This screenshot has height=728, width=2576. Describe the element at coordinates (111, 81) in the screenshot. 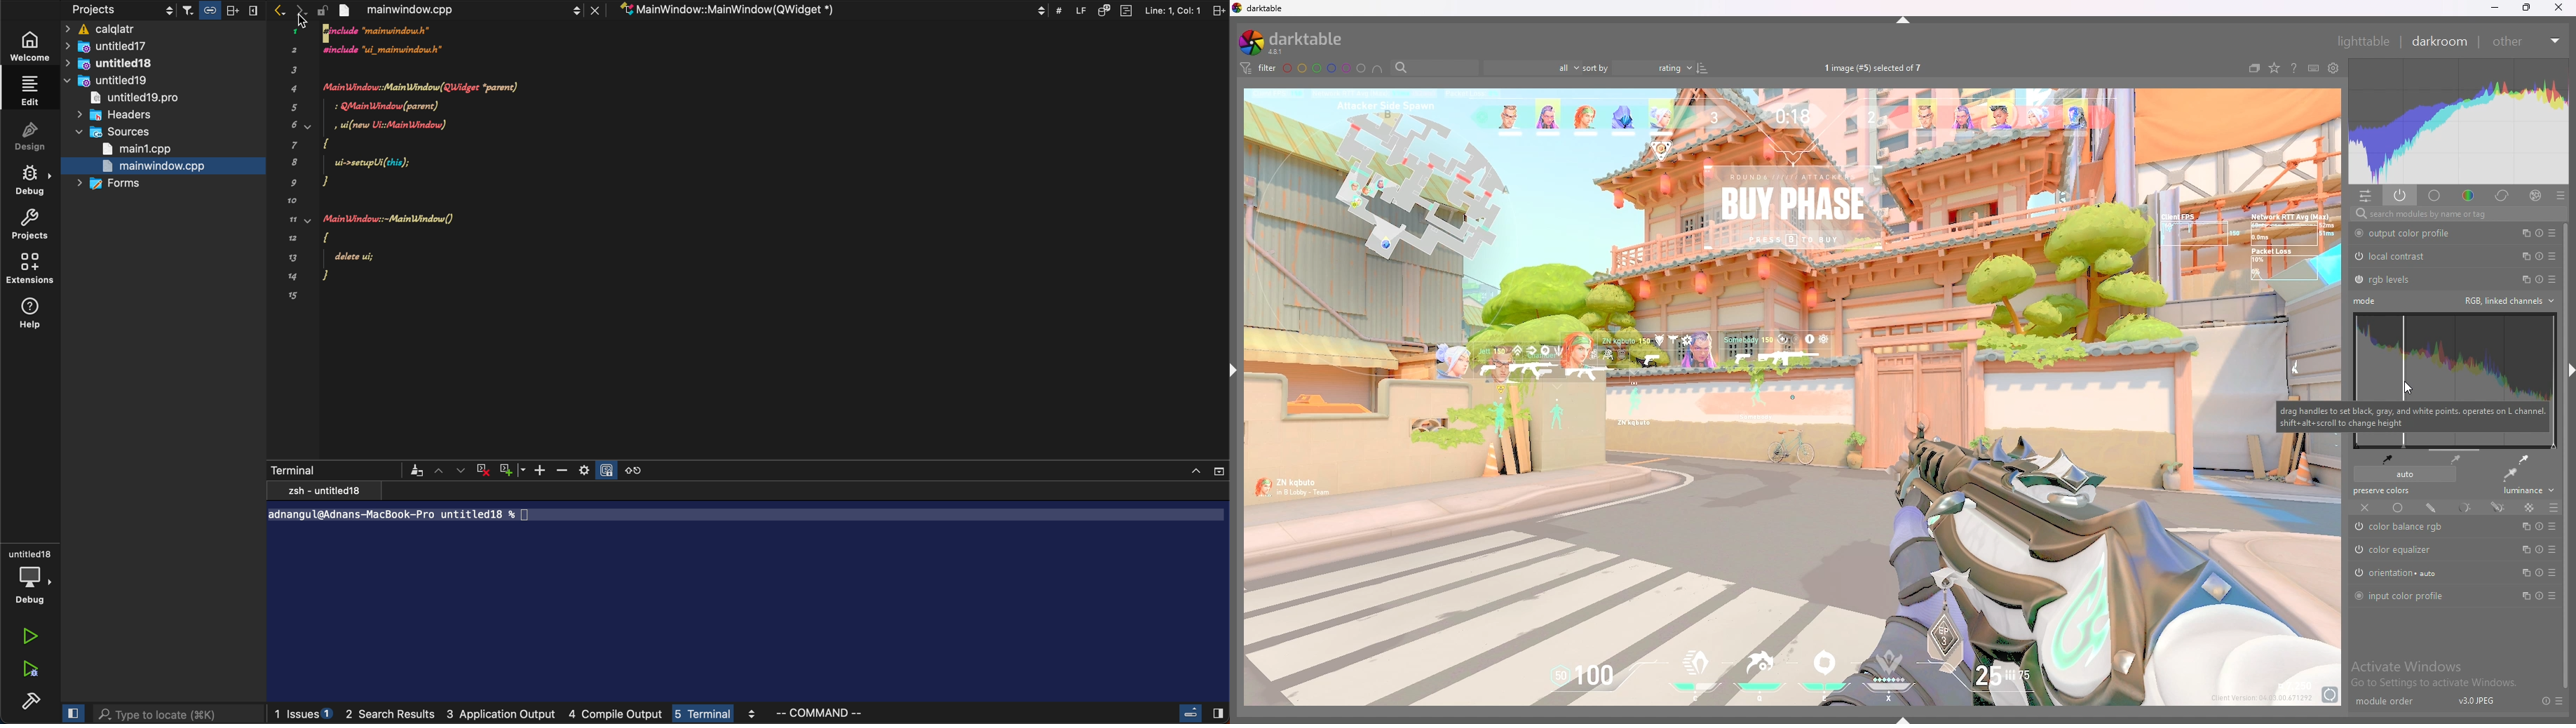

I see `untiled19` at that location.